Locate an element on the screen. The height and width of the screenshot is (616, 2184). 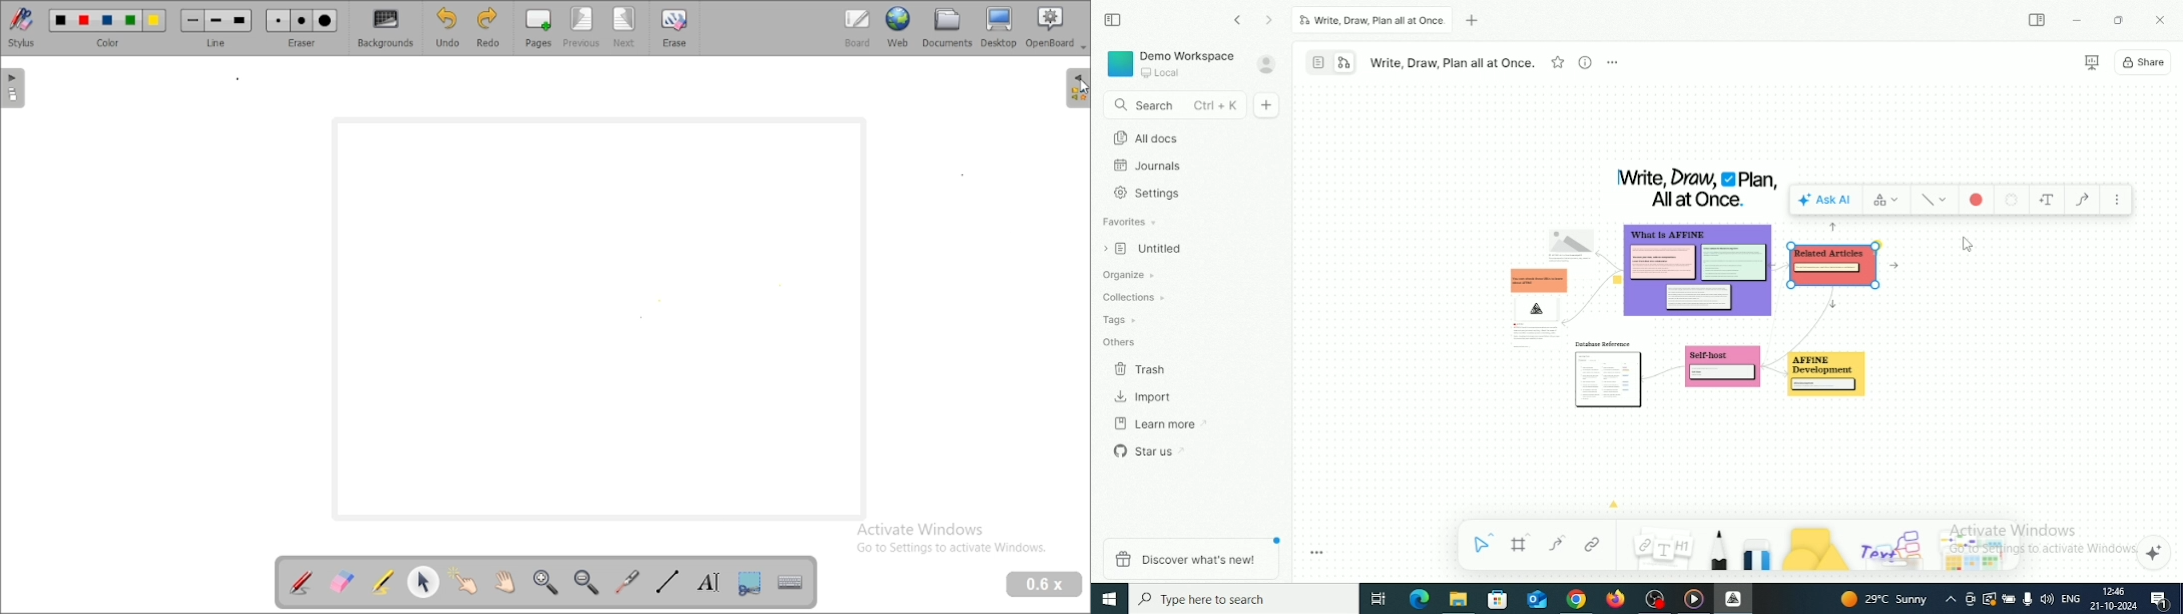
Windows is located at coordinates (1110, 599).